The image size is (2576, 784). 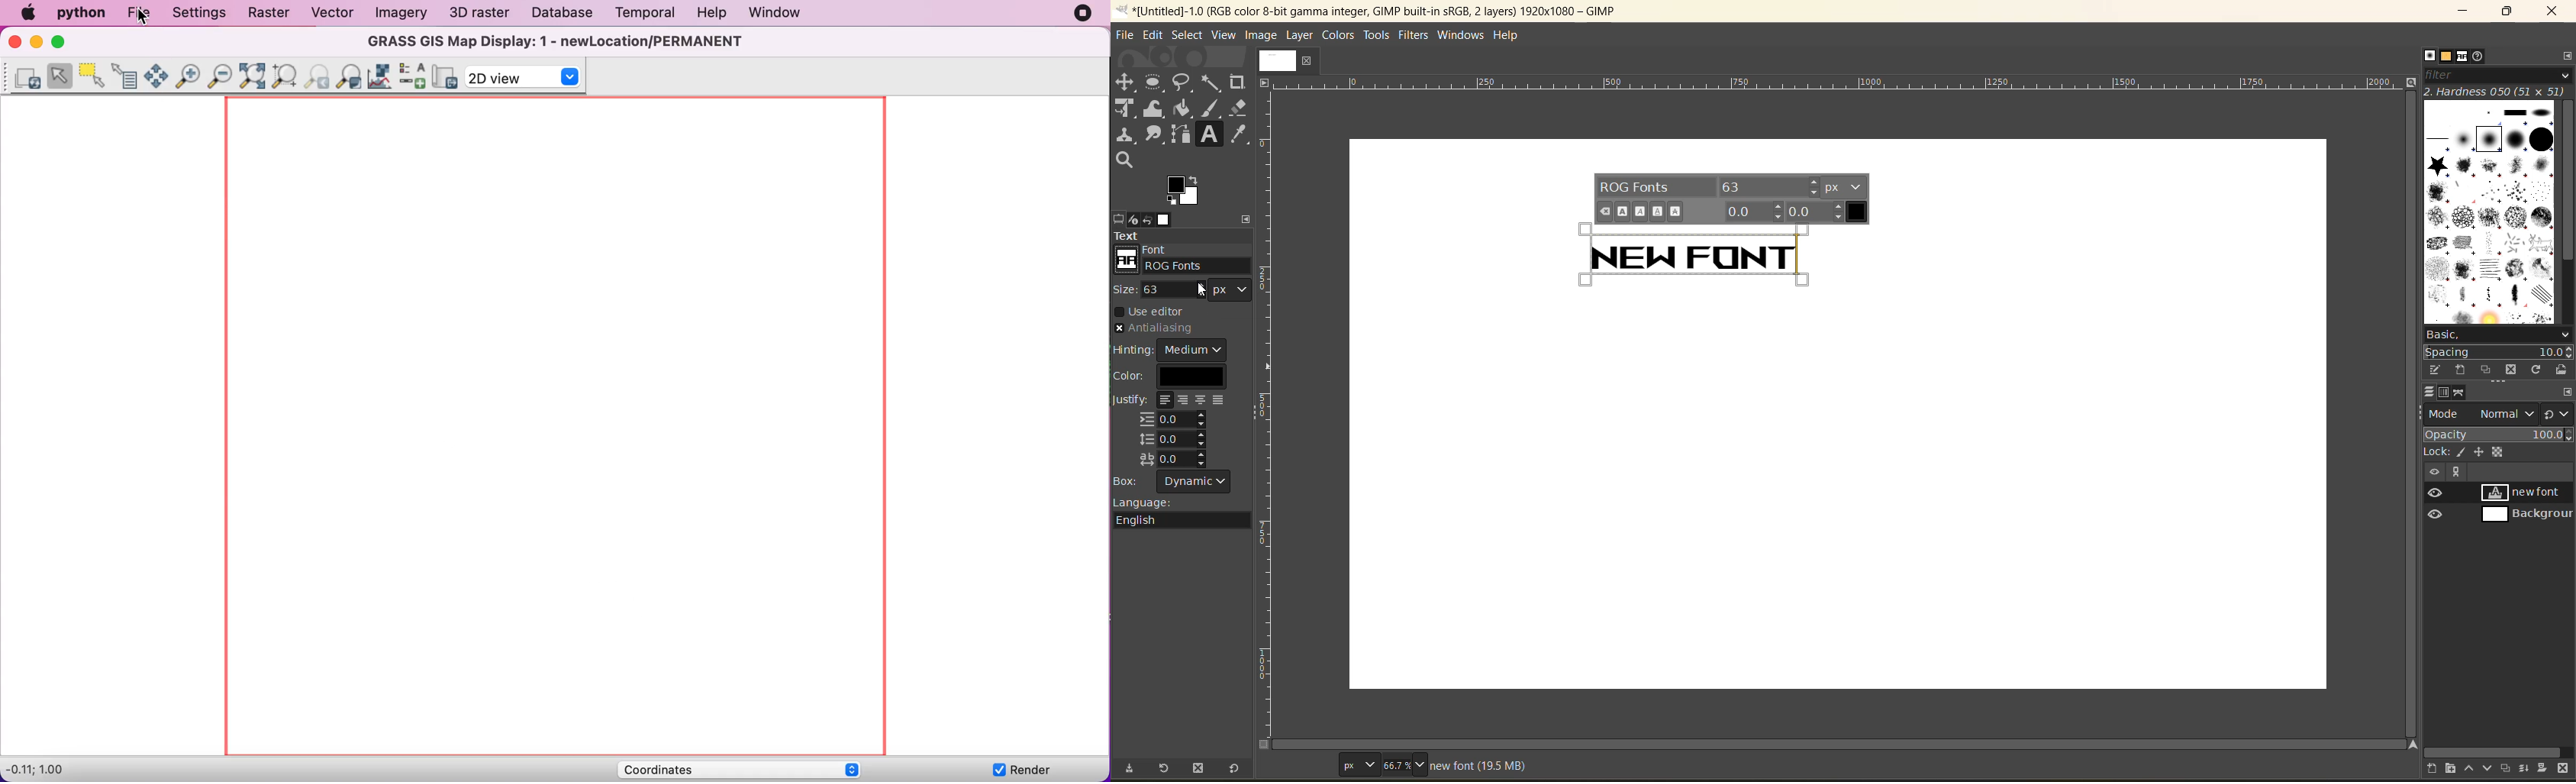 I want to click on raise this layer, so click(x=2475, y=770).